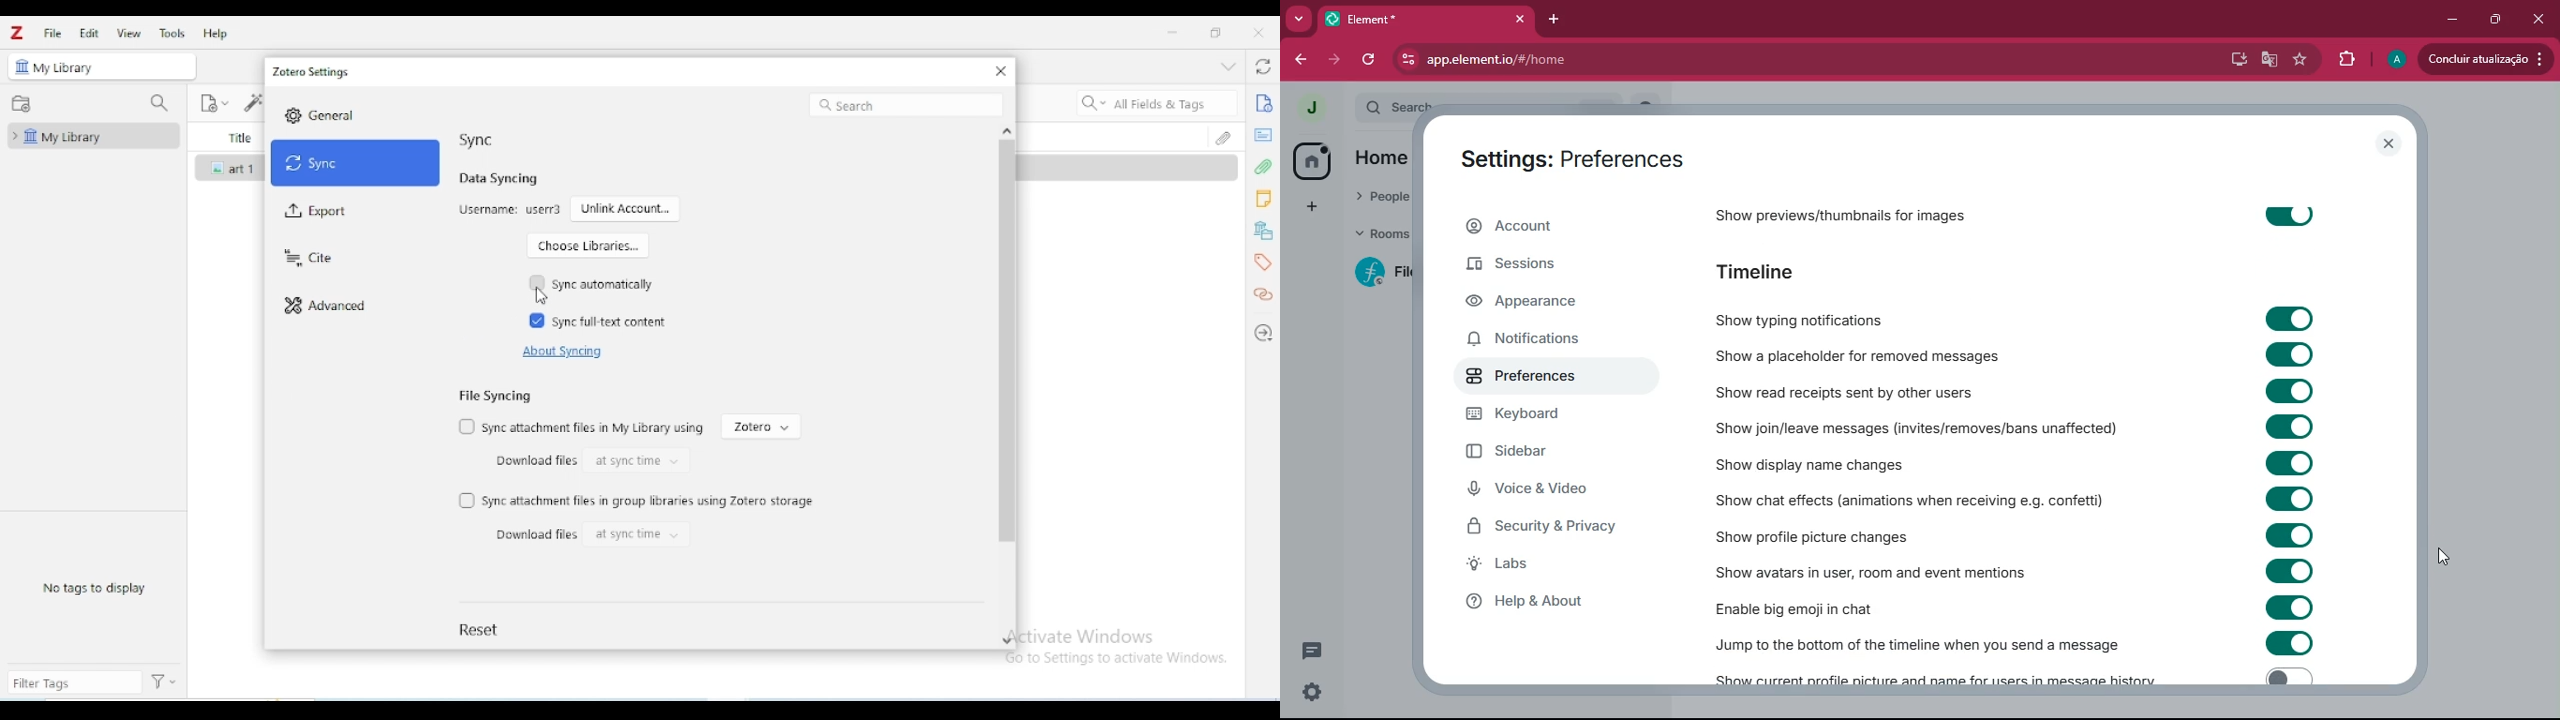 This screenshot has width=2576, height=728. Describe the element at coordinates (1876, 390) in the screenshot. I see `show read receipts sent by other users` at that location.